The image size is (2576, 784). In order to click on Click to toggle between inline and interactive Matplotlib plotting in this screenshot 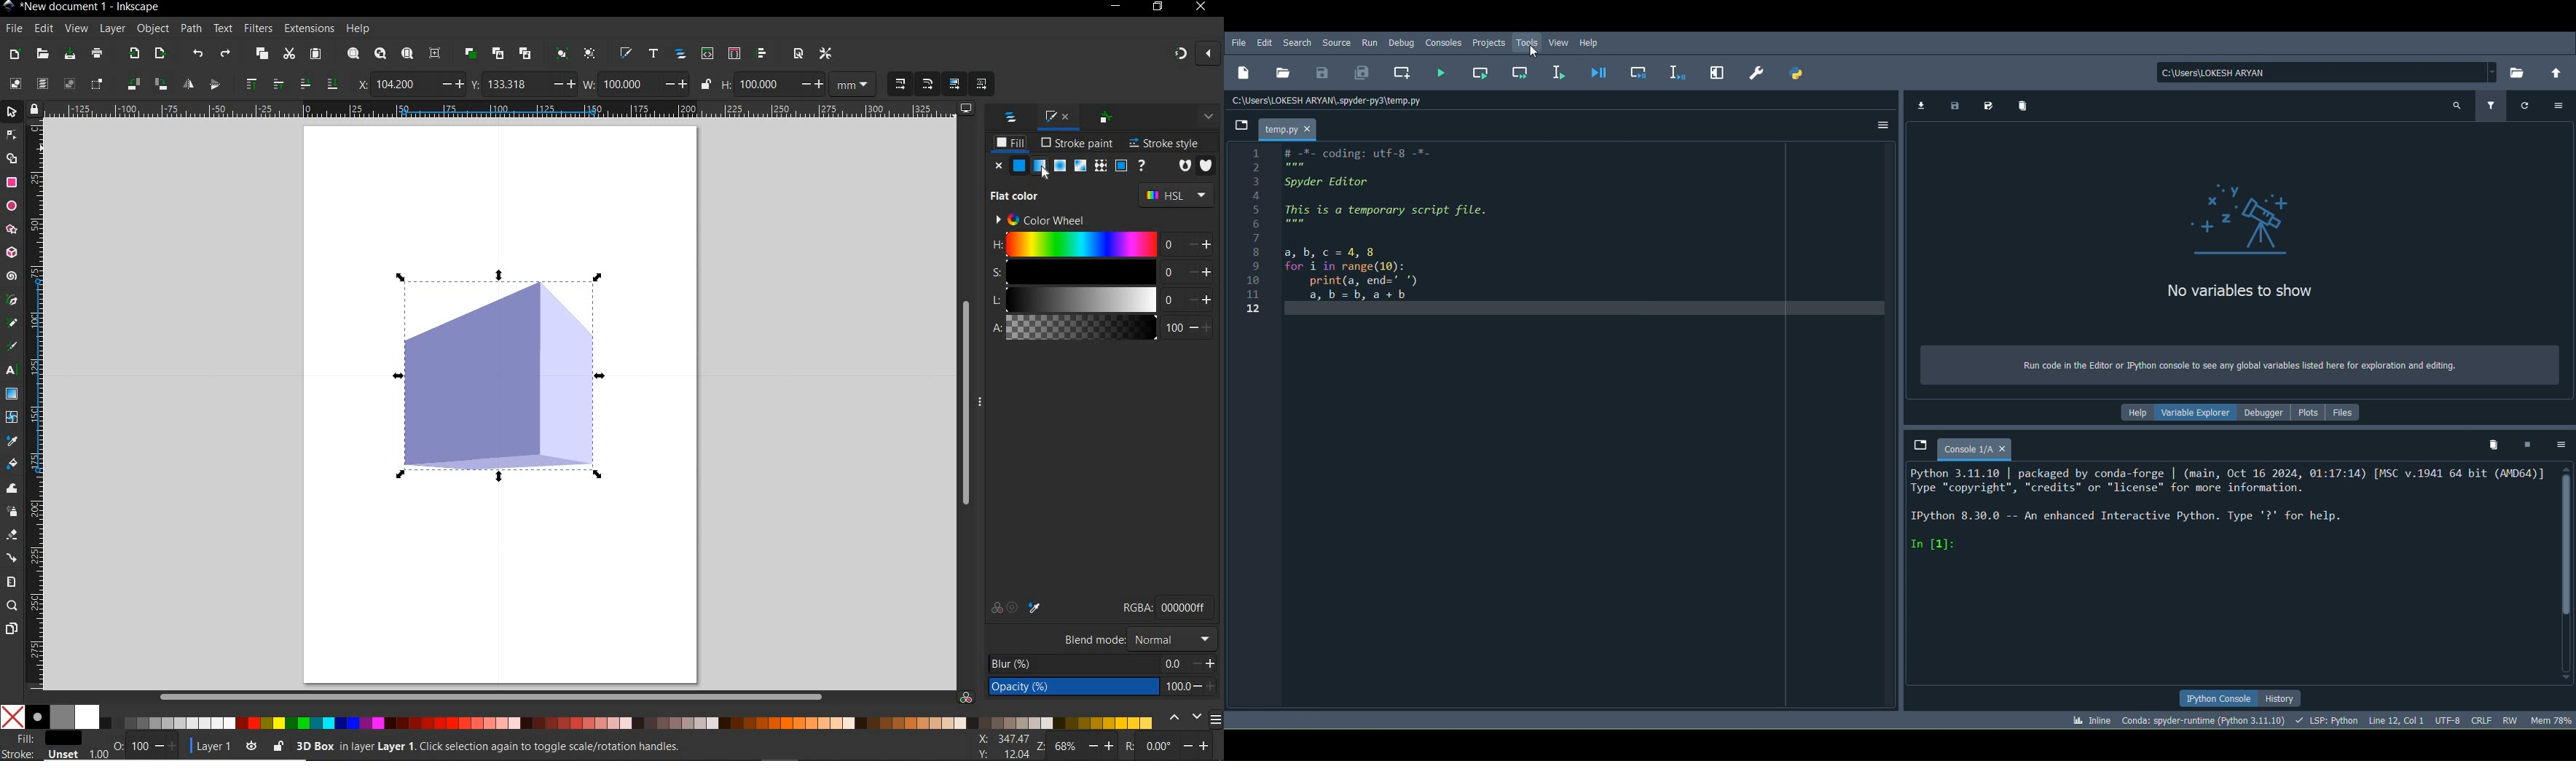, I will do `click(2089, 717)`.